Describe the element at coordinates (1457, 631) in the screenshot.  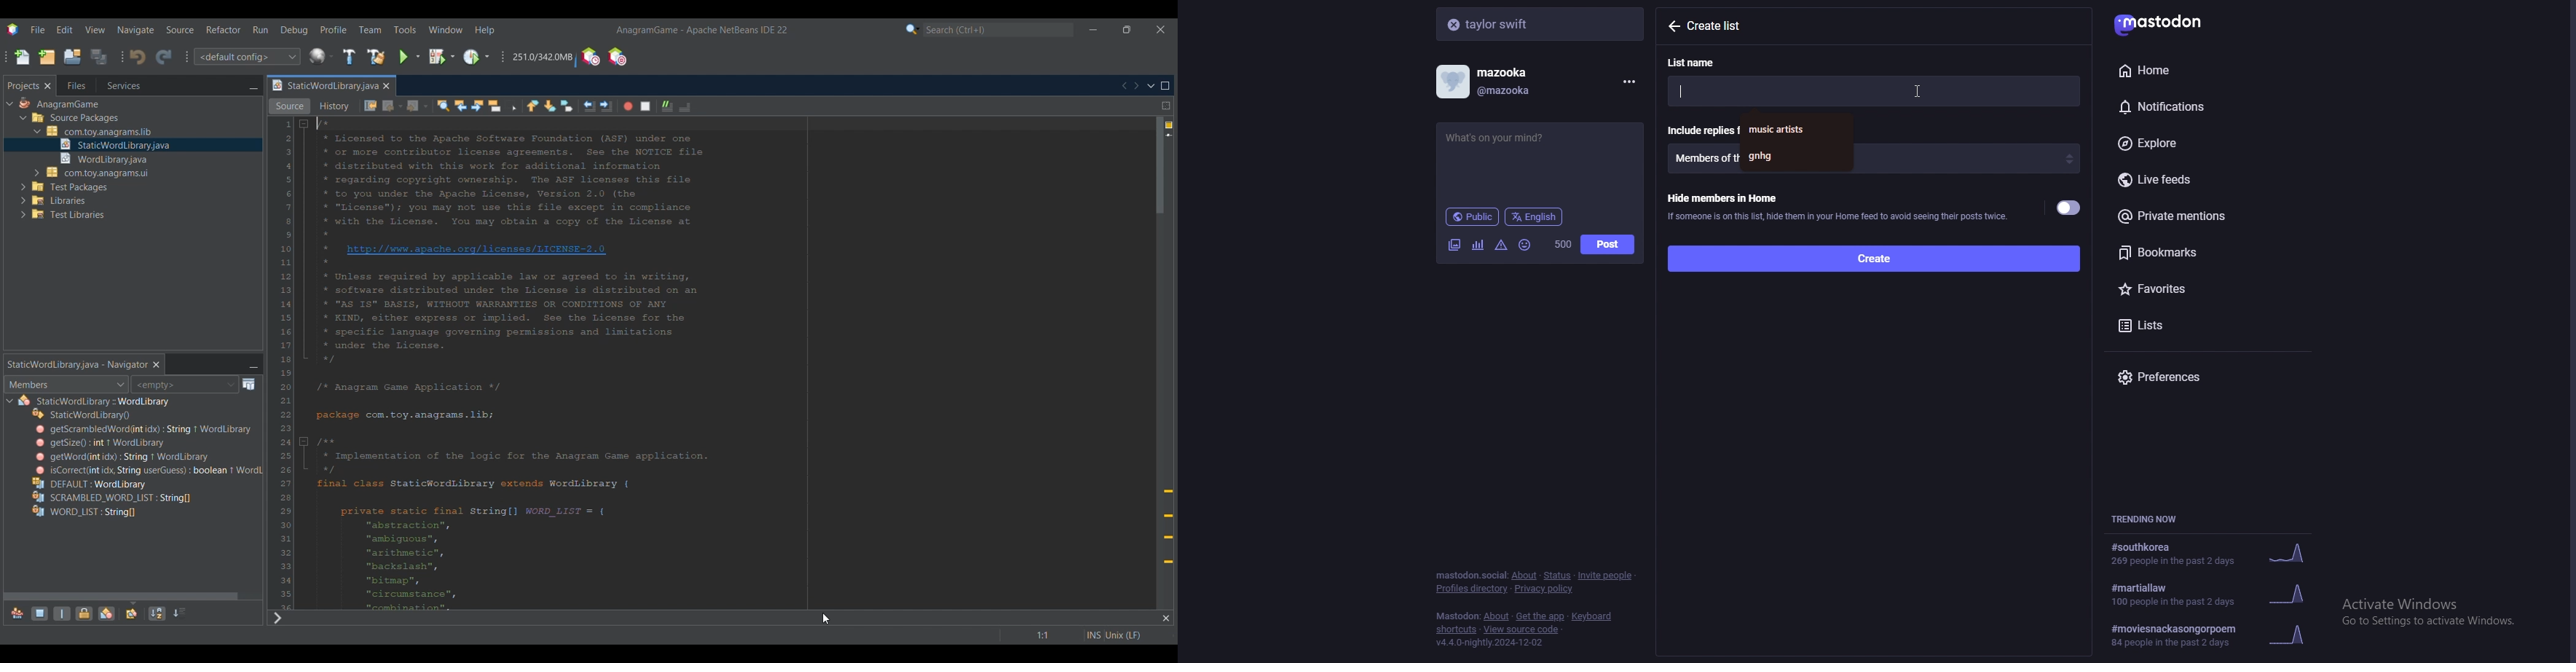
I see `shortcuts` at that location.